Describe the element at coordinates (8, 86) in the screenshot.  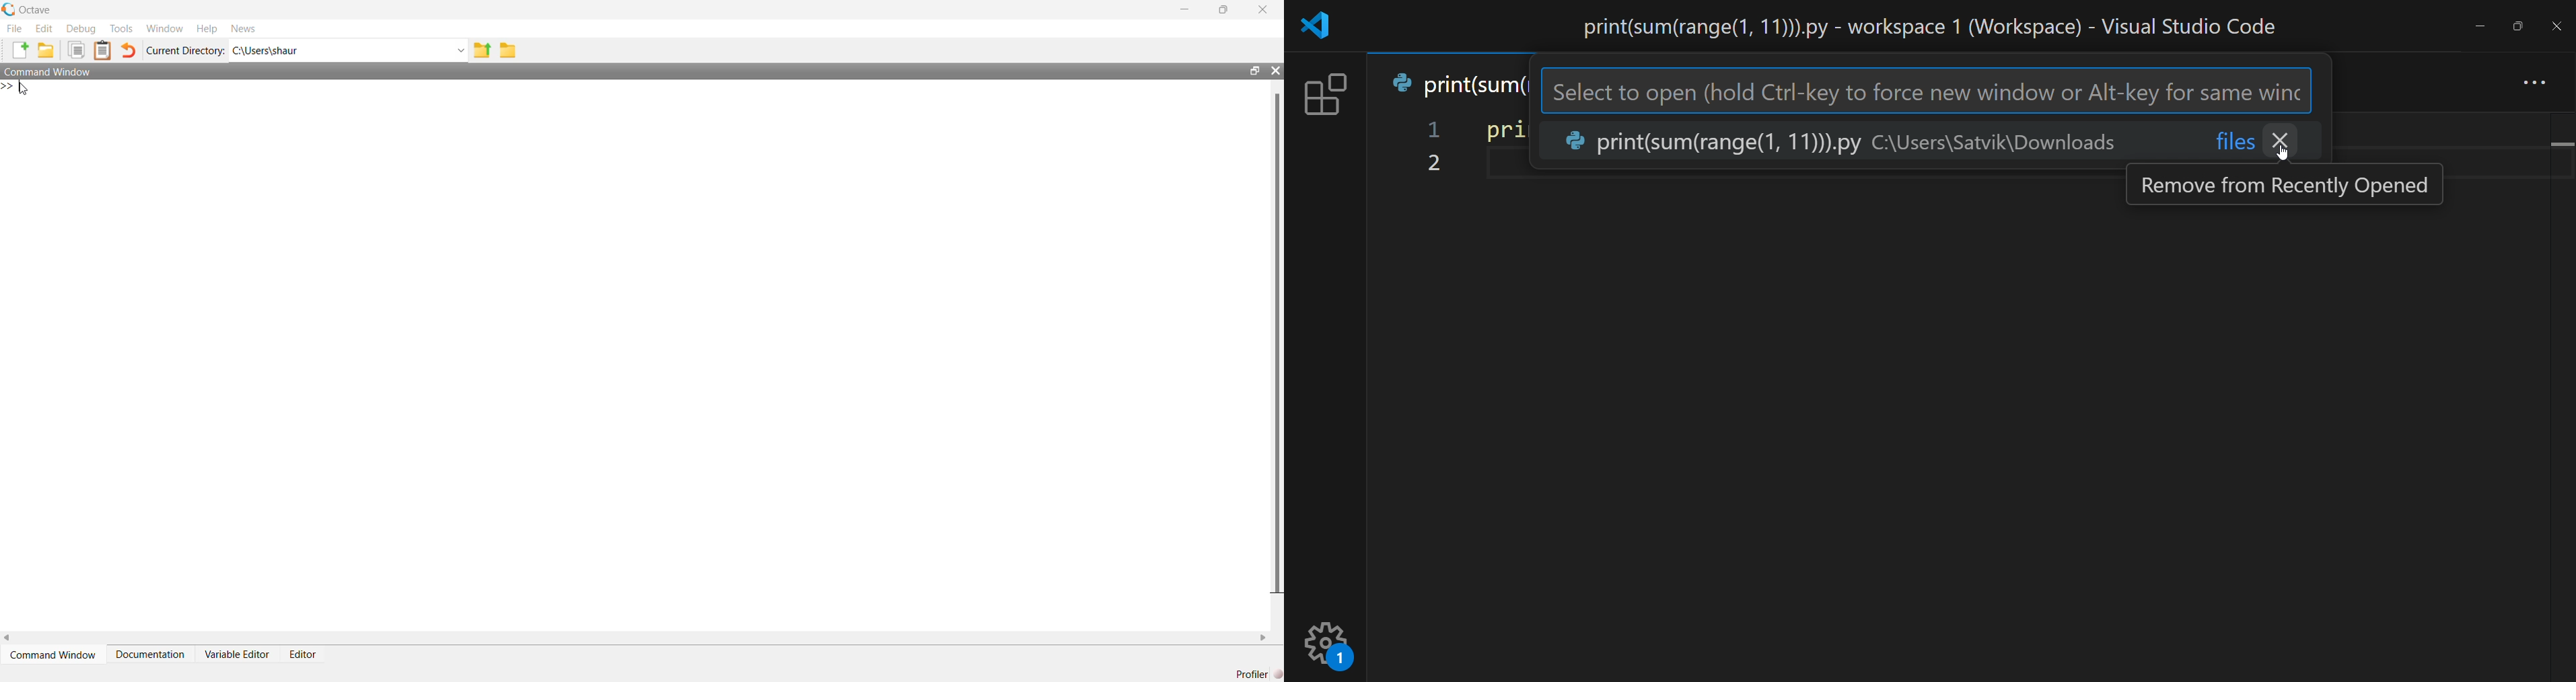
I see `>>` at that location.